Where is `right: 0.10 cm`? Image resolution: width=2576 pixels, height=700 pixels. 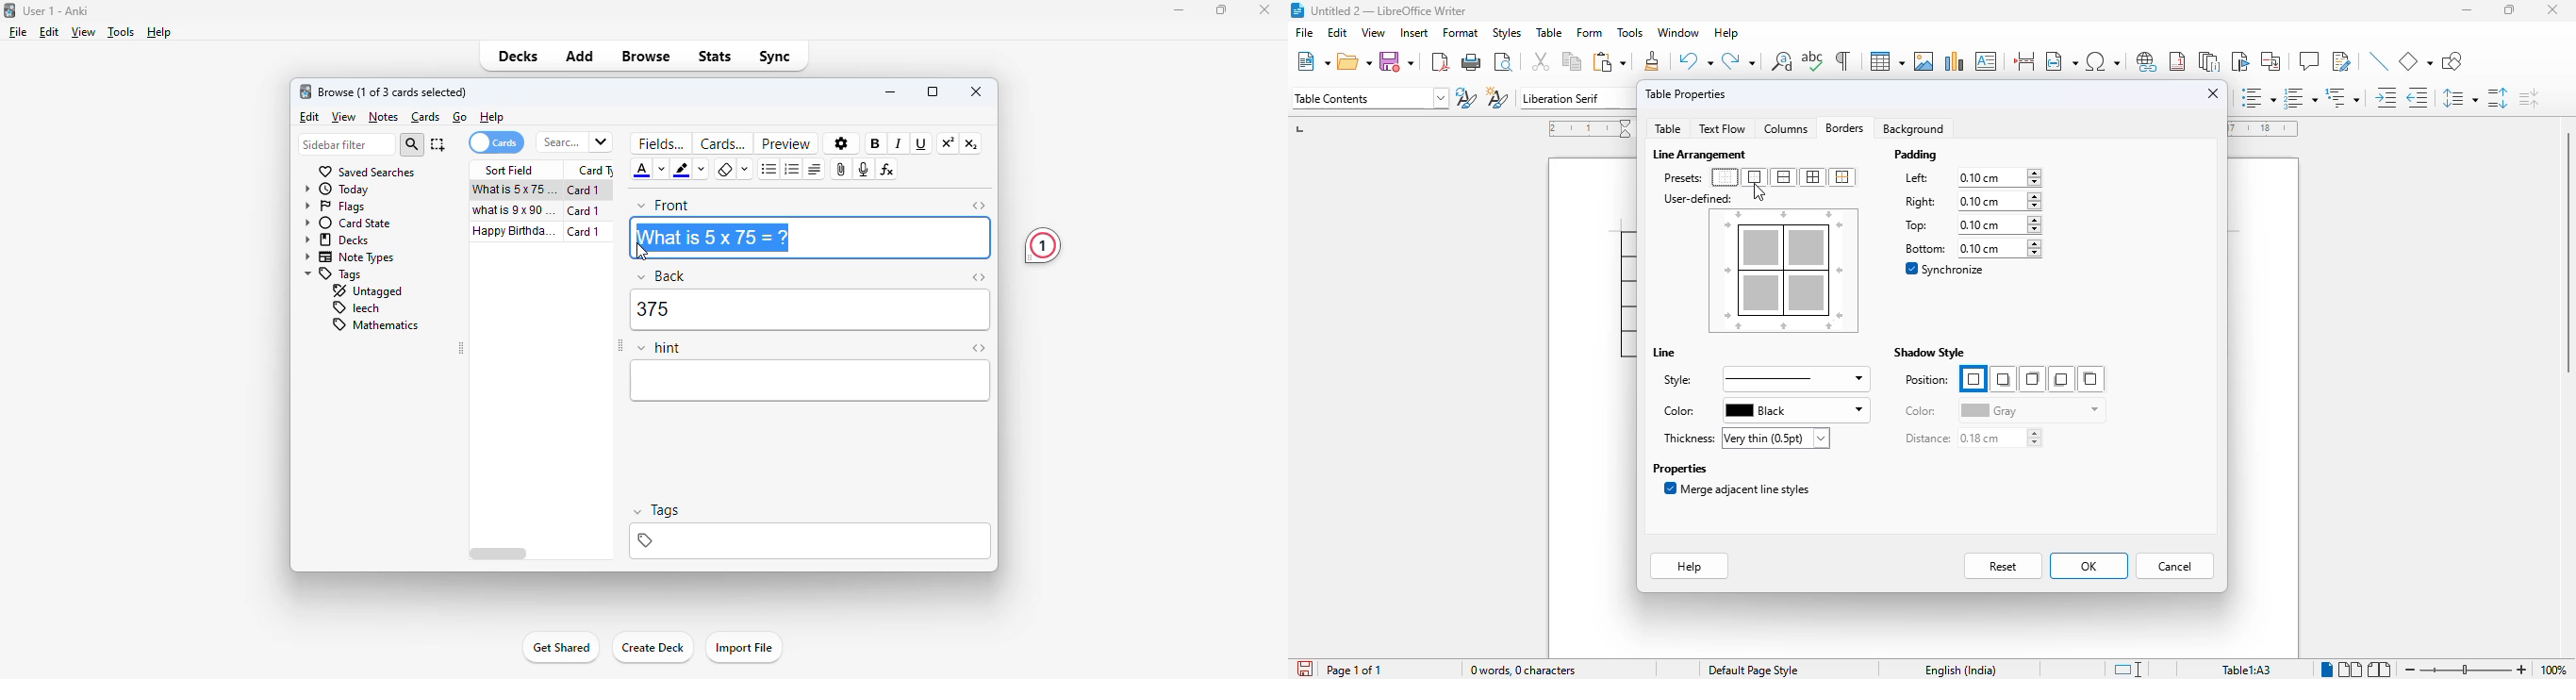 right: 0.10 cm is located at coordinates (1971, 201).